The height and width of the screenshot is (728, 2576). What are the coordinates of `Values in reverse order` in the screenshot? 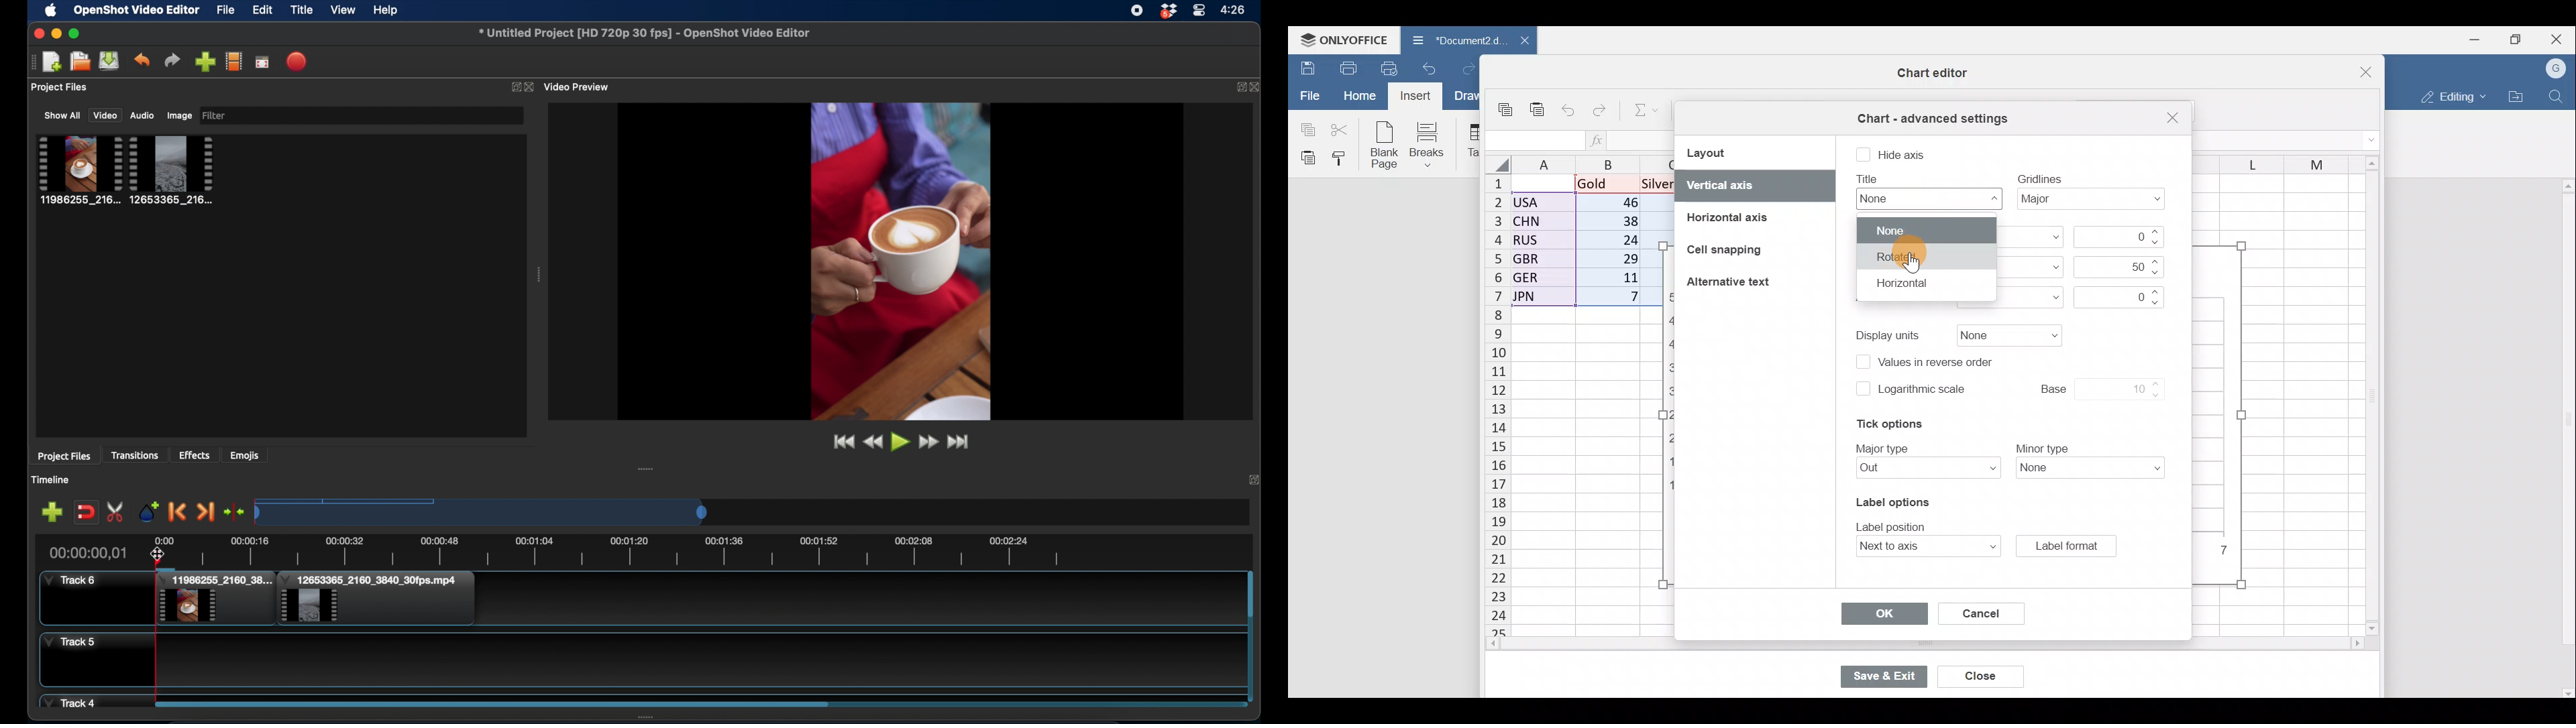 It's located at (1941, 361).